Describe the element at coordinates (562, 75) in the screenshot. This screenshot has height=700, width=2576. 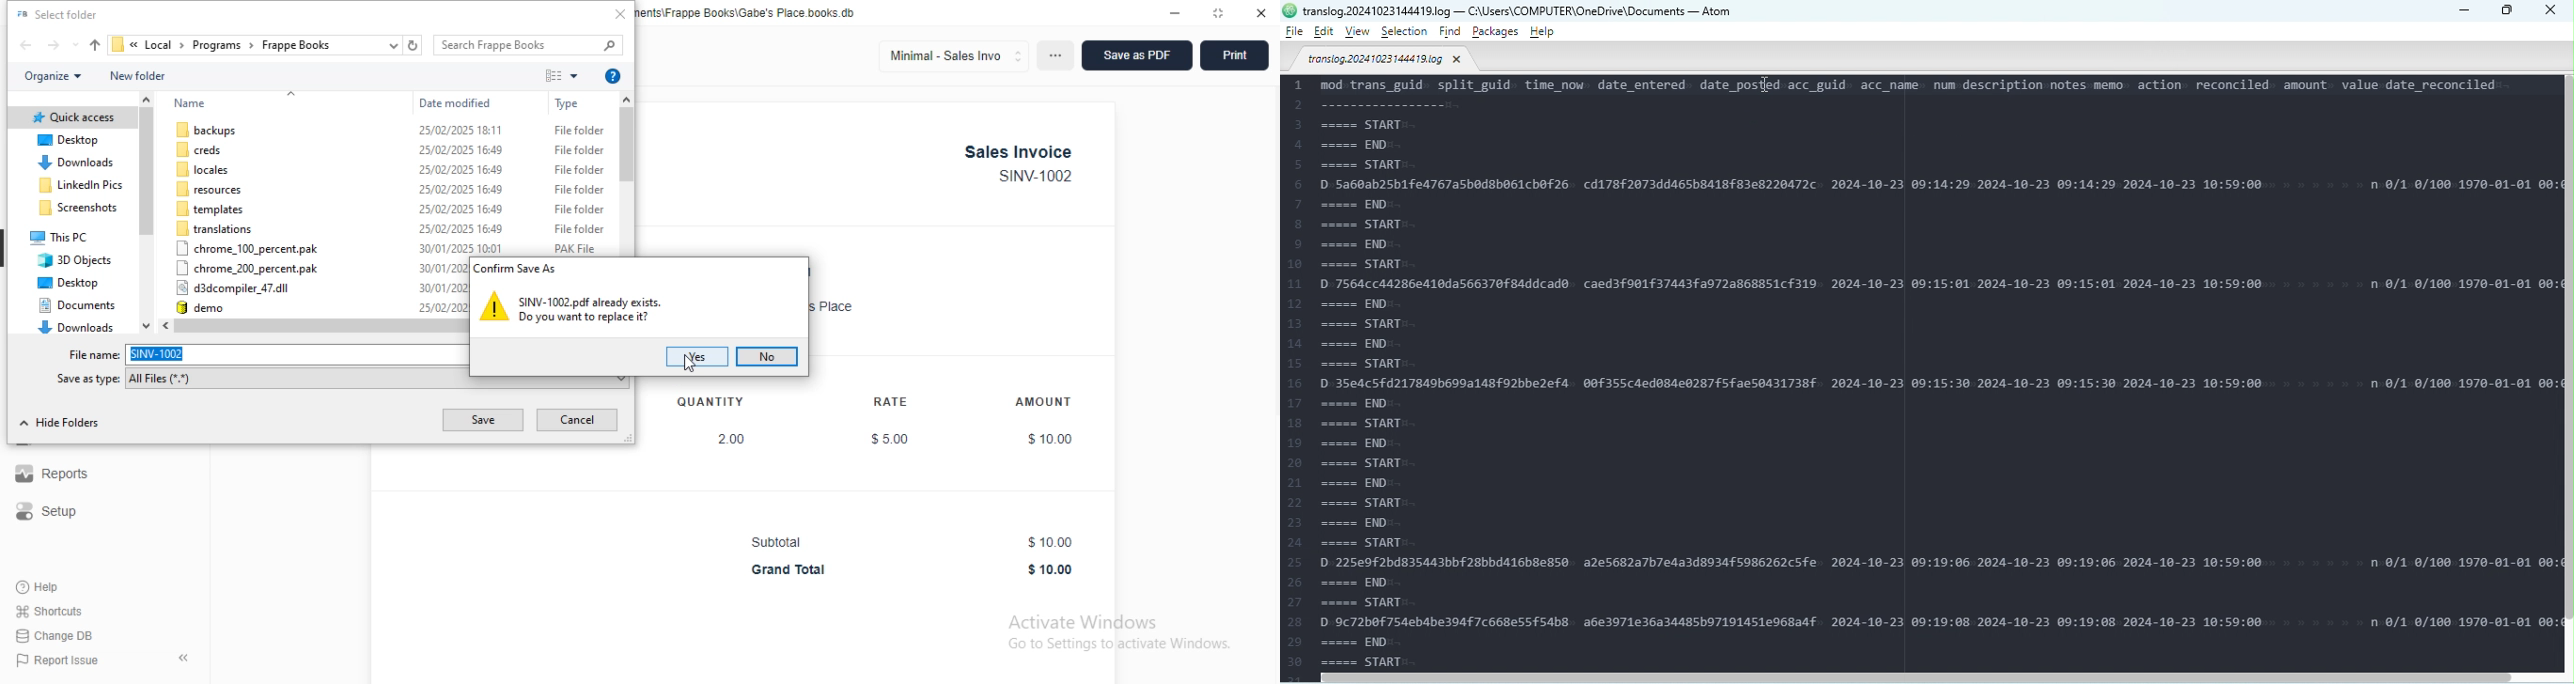
I see `change your view` at that location.